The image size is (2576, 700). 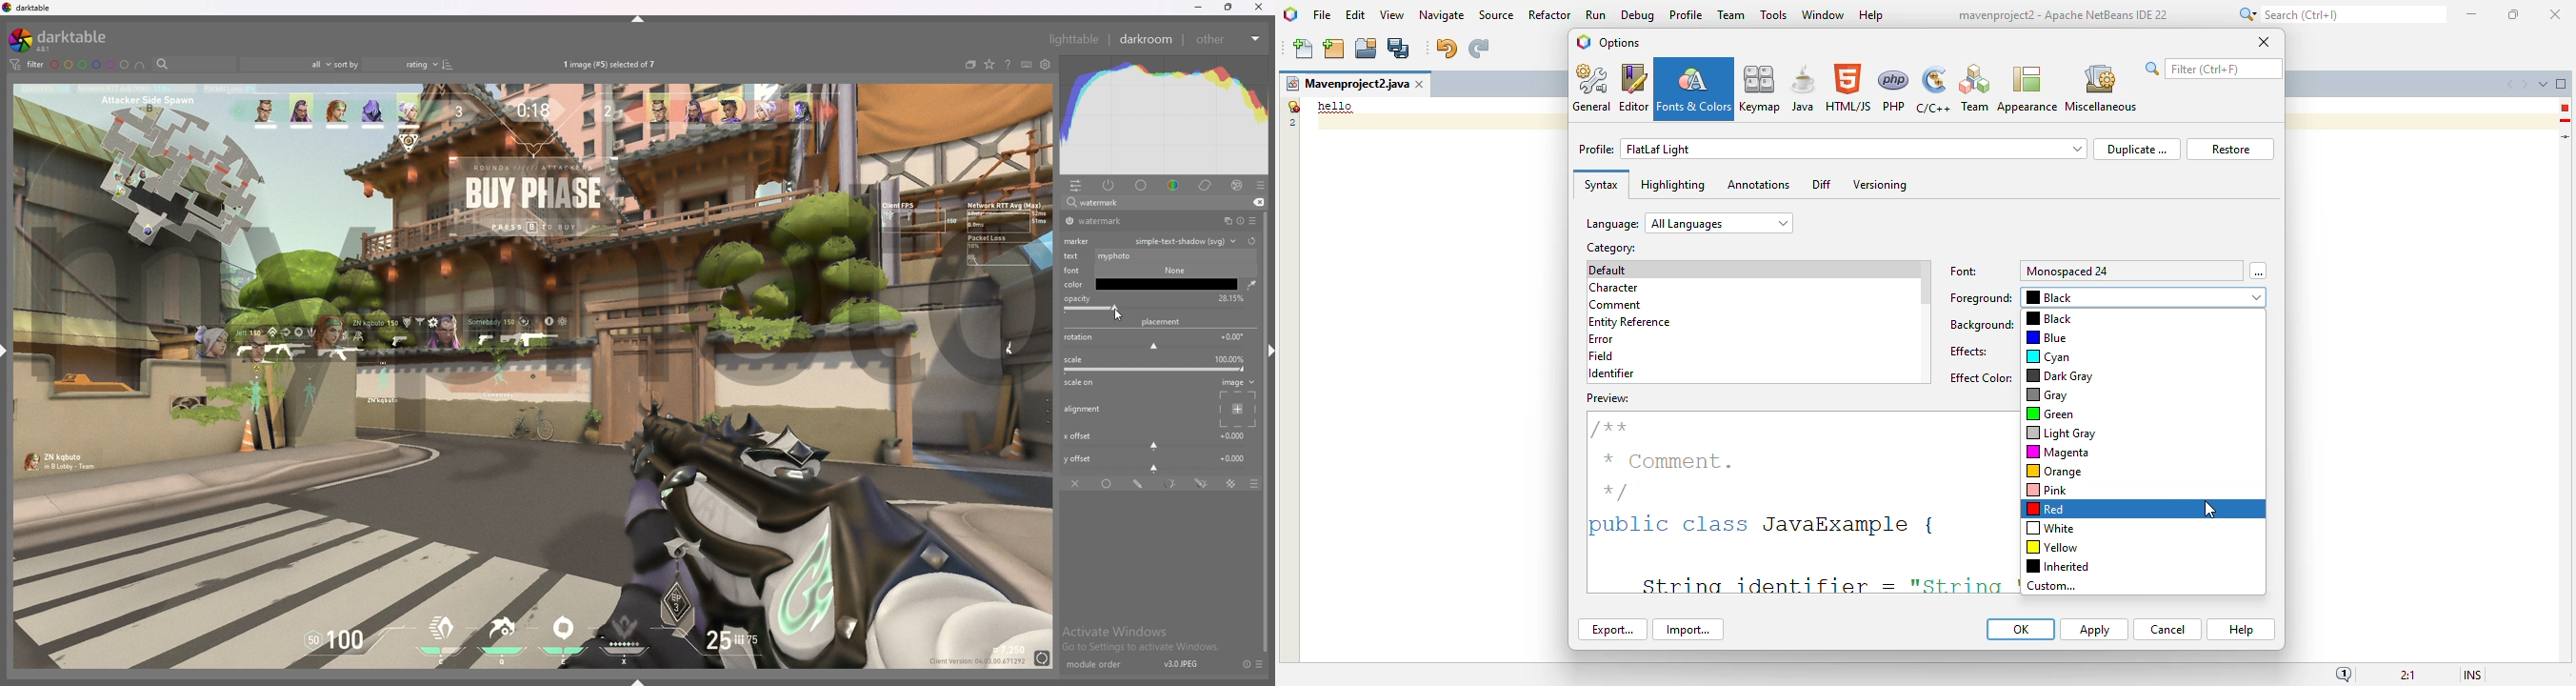 What do you see at coordinates (1176, 184) in the screenshot?
I see `color` at bounding box center [1176, 184].